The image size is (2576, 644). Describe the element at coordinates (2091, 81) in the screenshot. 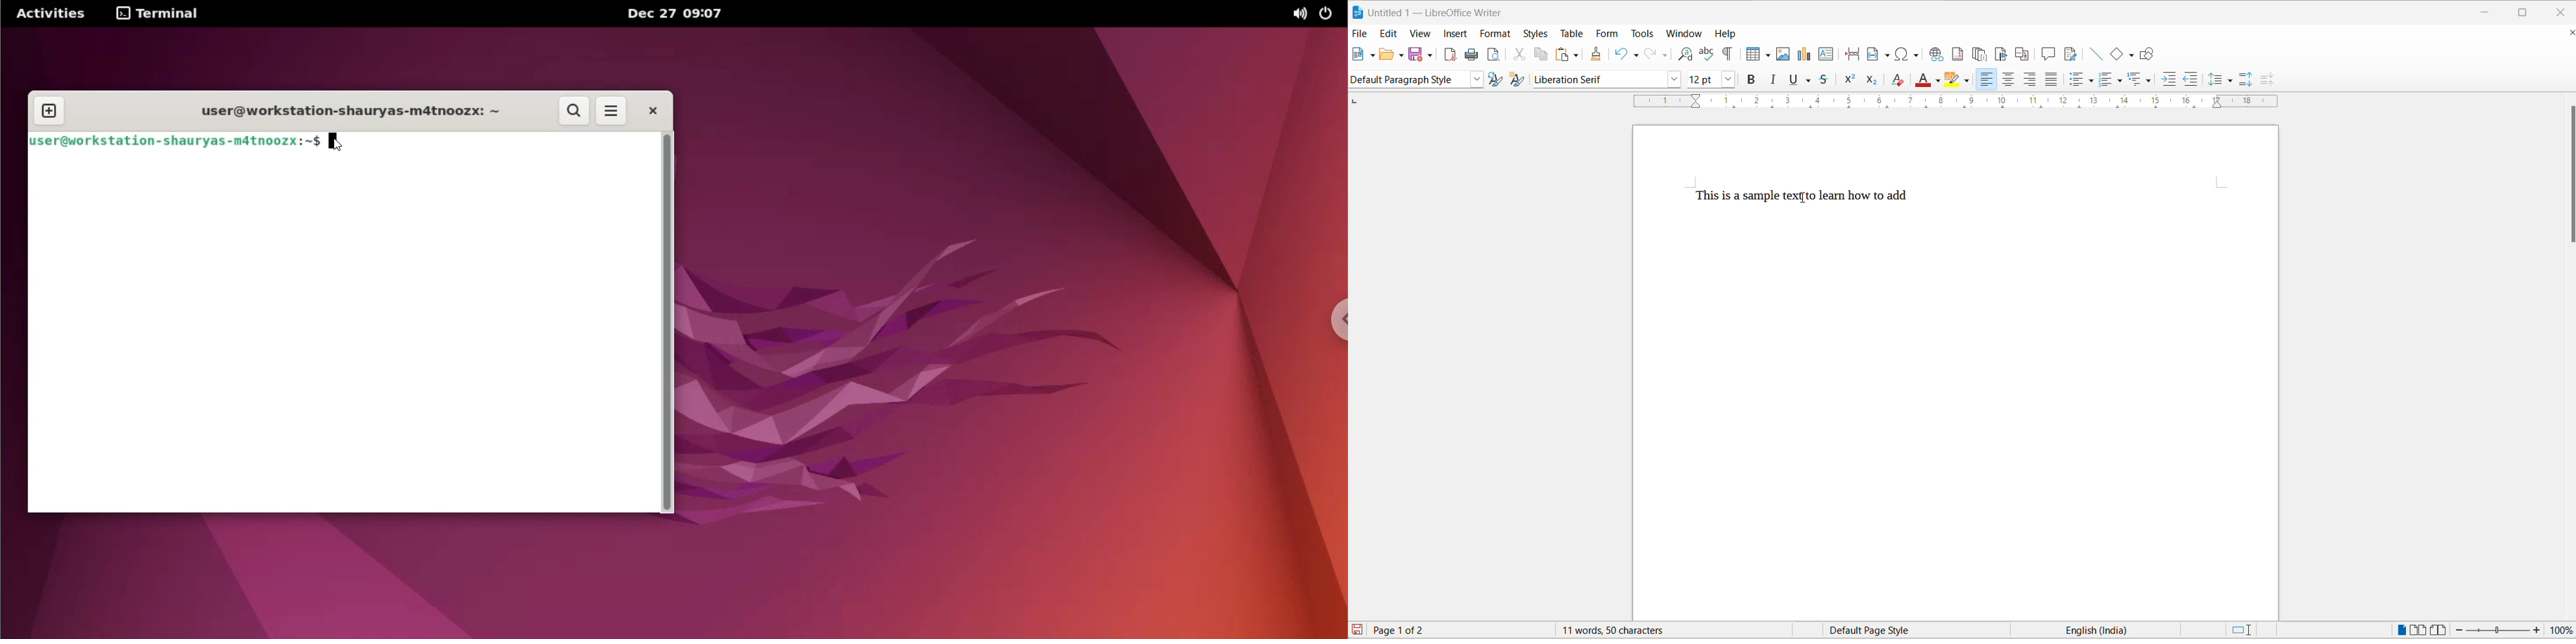

I see `toggle unordered list options` at that location.